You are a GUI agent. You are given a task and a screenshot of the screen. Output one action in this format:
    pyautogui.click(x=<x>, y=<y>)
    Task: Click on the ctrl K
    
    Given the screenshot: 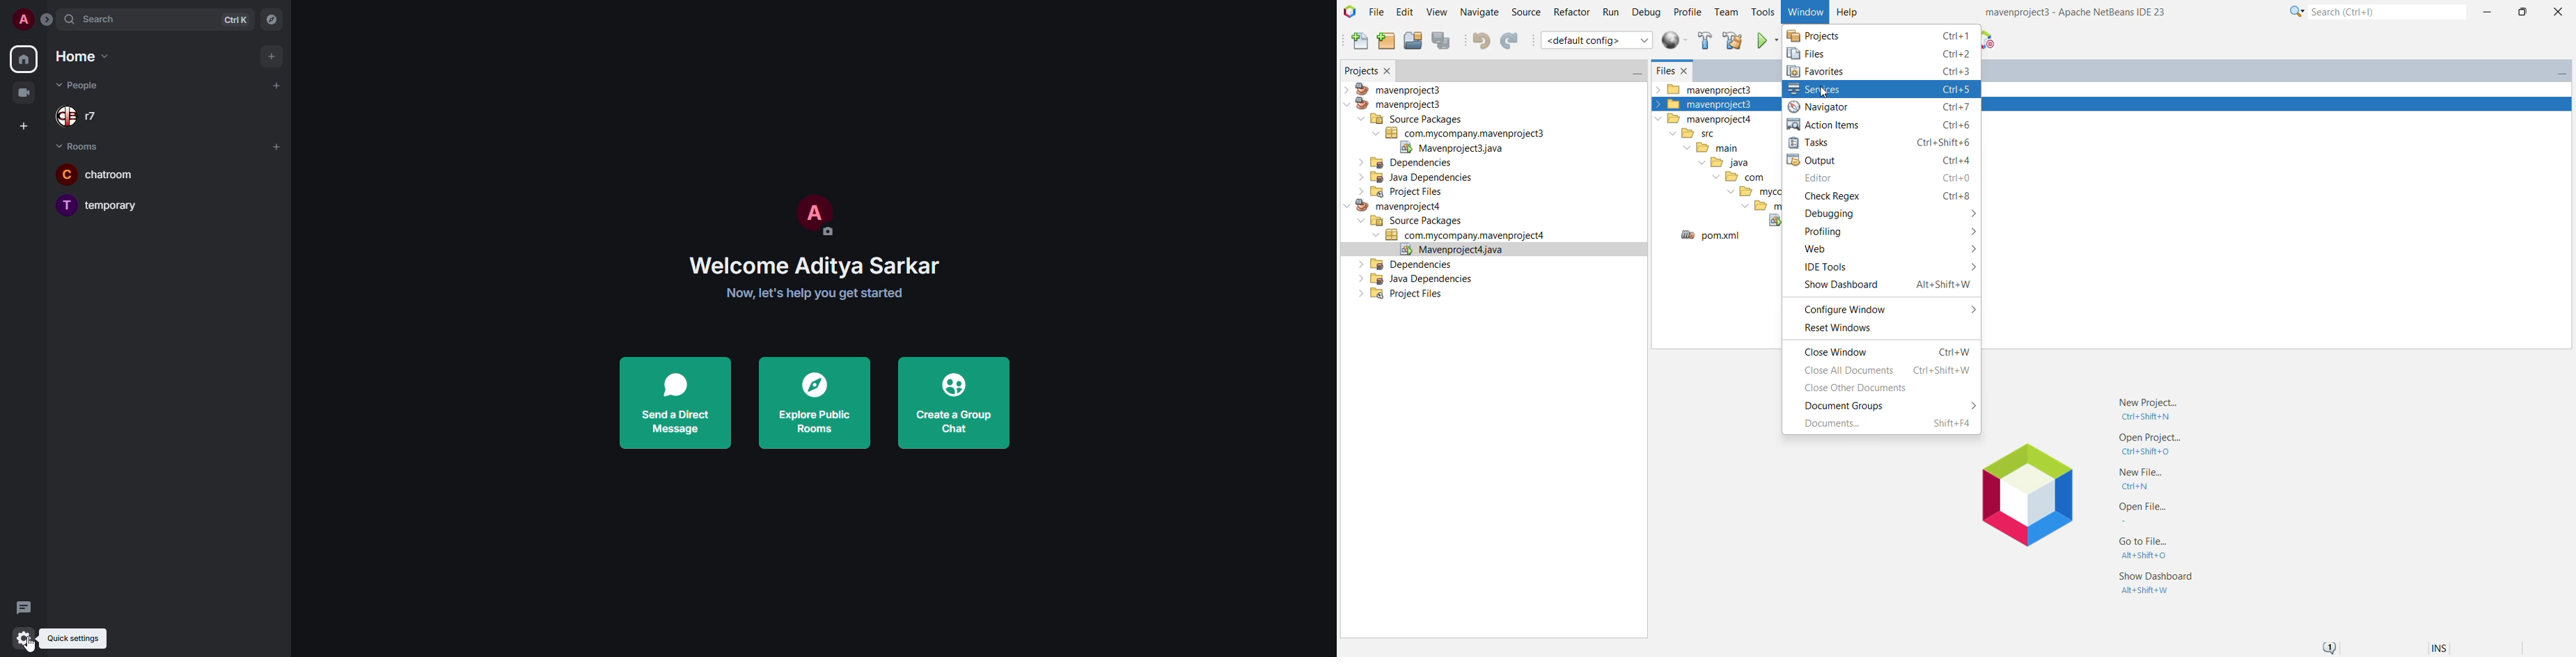 What is the action you would take?
    pyautogui.click(x=235, y=19)
    